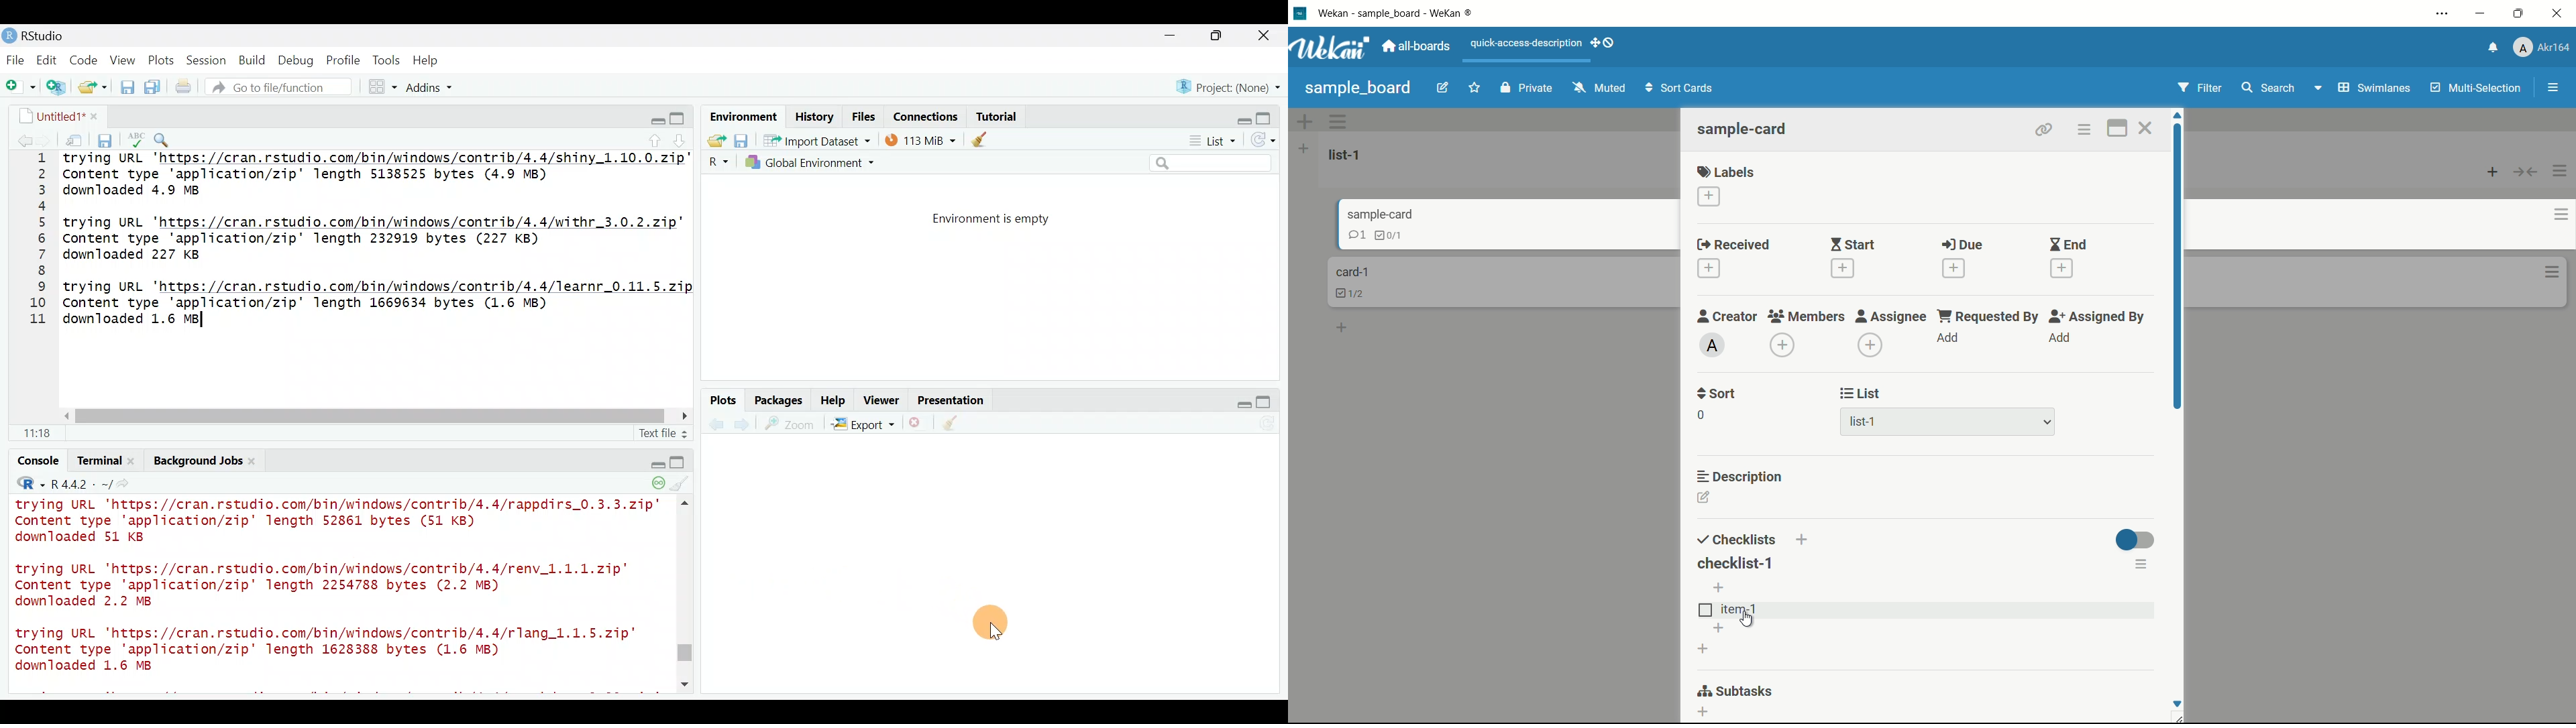  I want to click on private, so click(1529, 87).